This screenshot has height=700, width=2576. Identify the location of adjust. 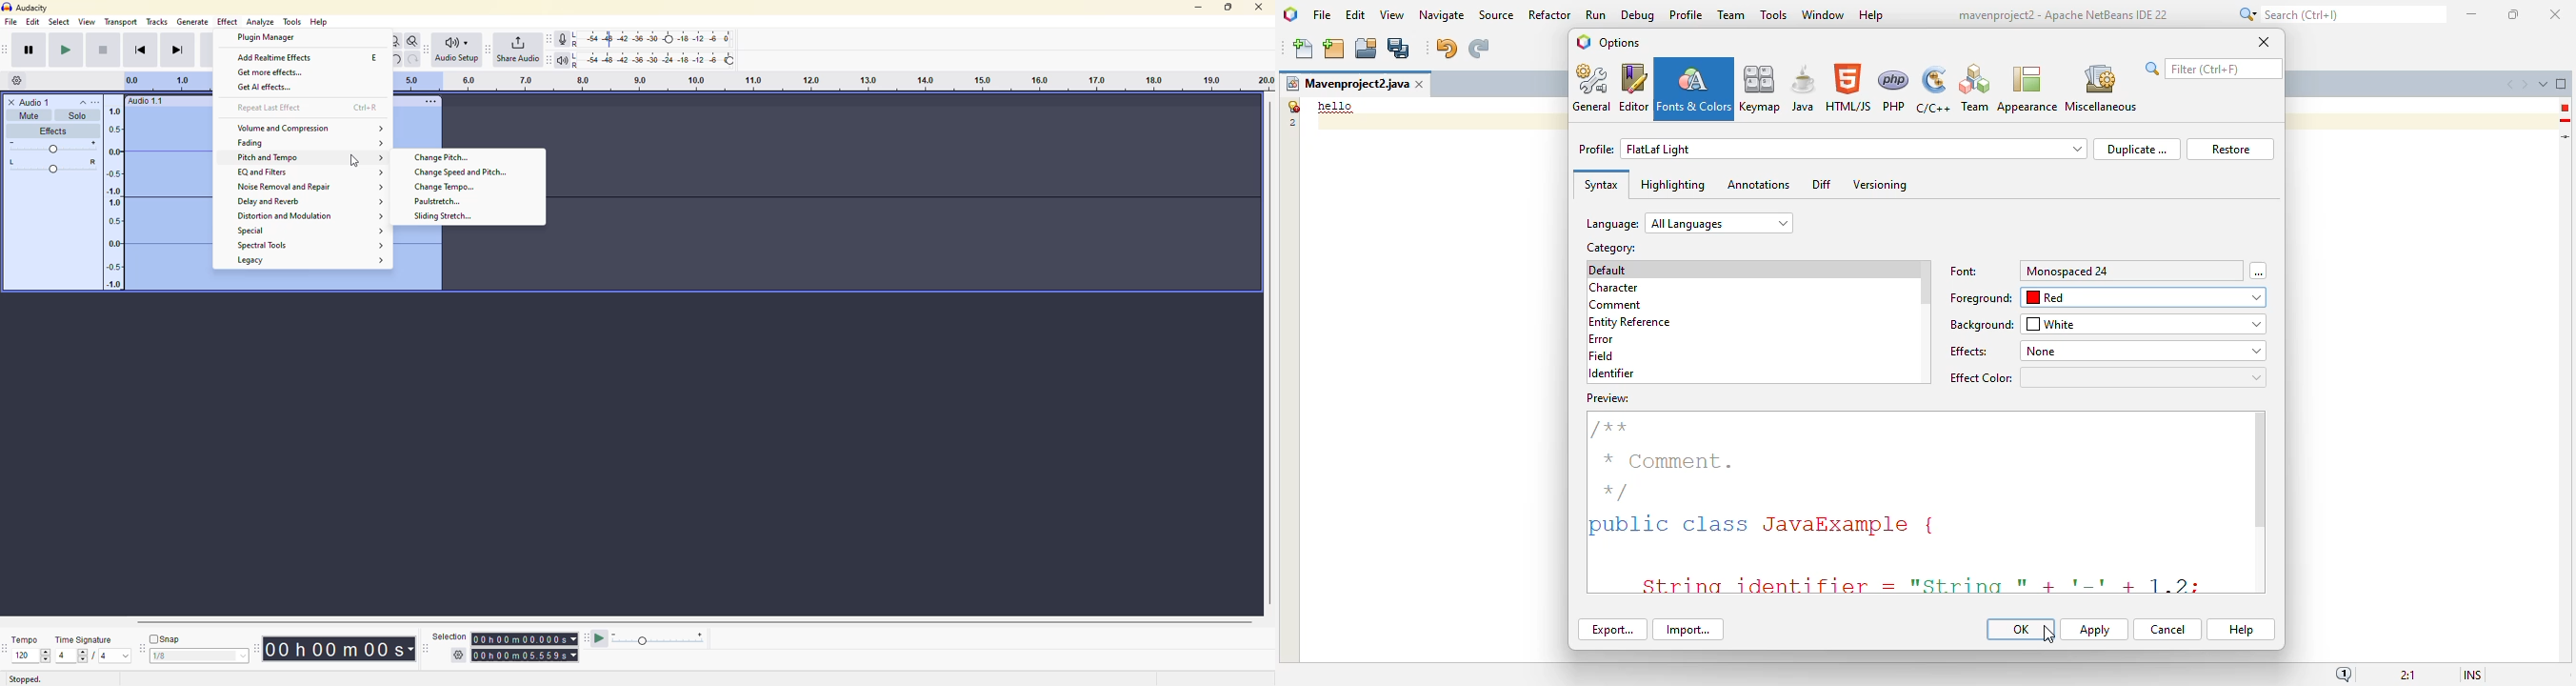
(54, 167).